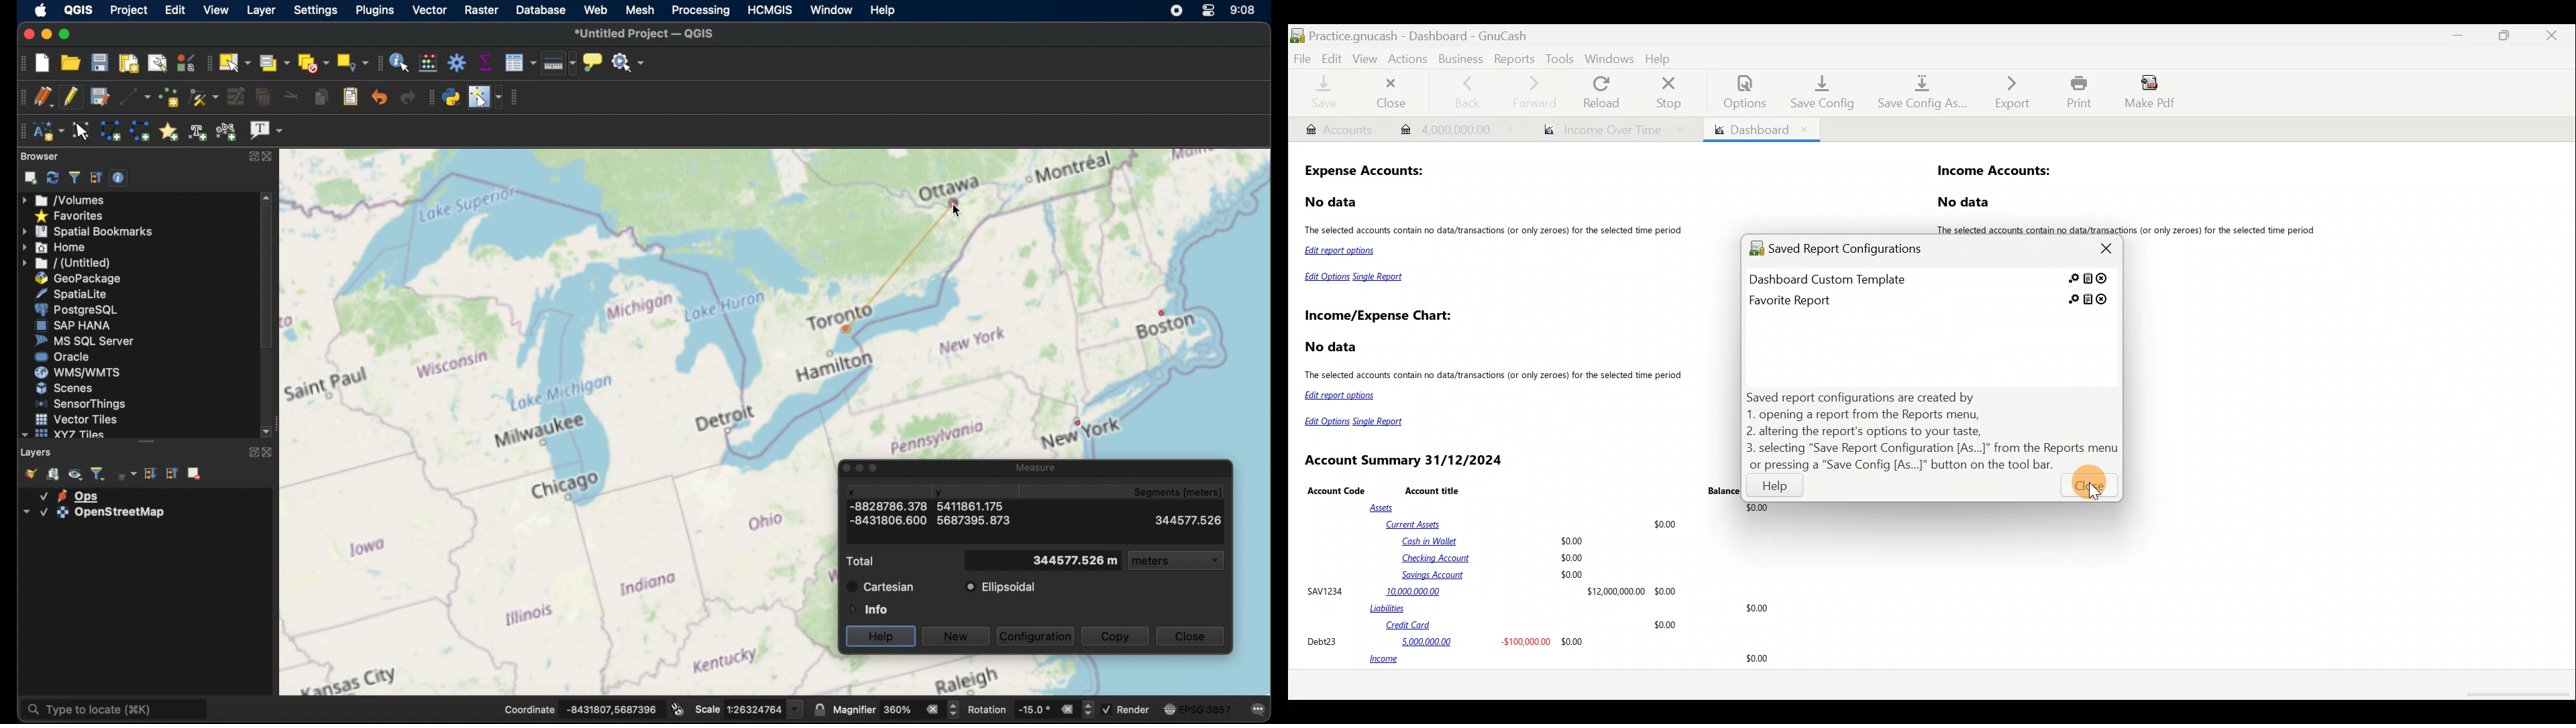  I want to click on database, so click(542, 11).